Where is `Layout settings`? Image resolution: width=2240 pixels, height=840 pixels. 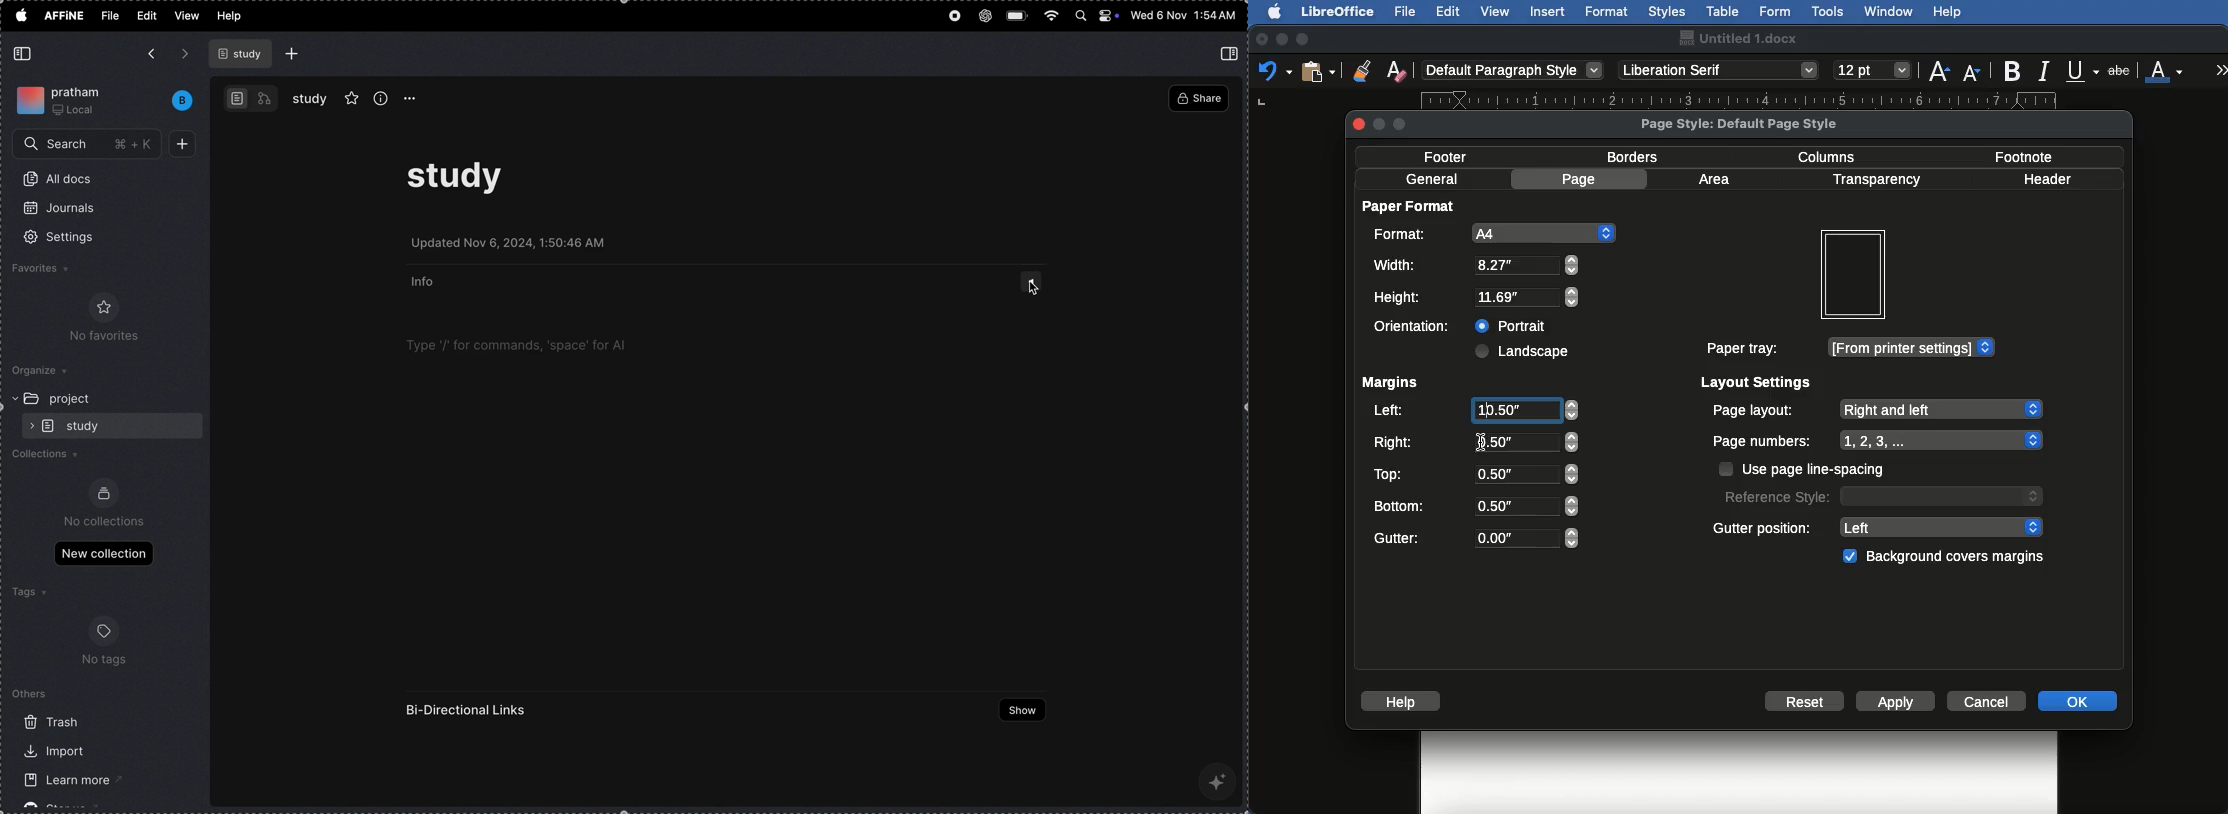
Layout settings is located at coordinates (1757, 382).